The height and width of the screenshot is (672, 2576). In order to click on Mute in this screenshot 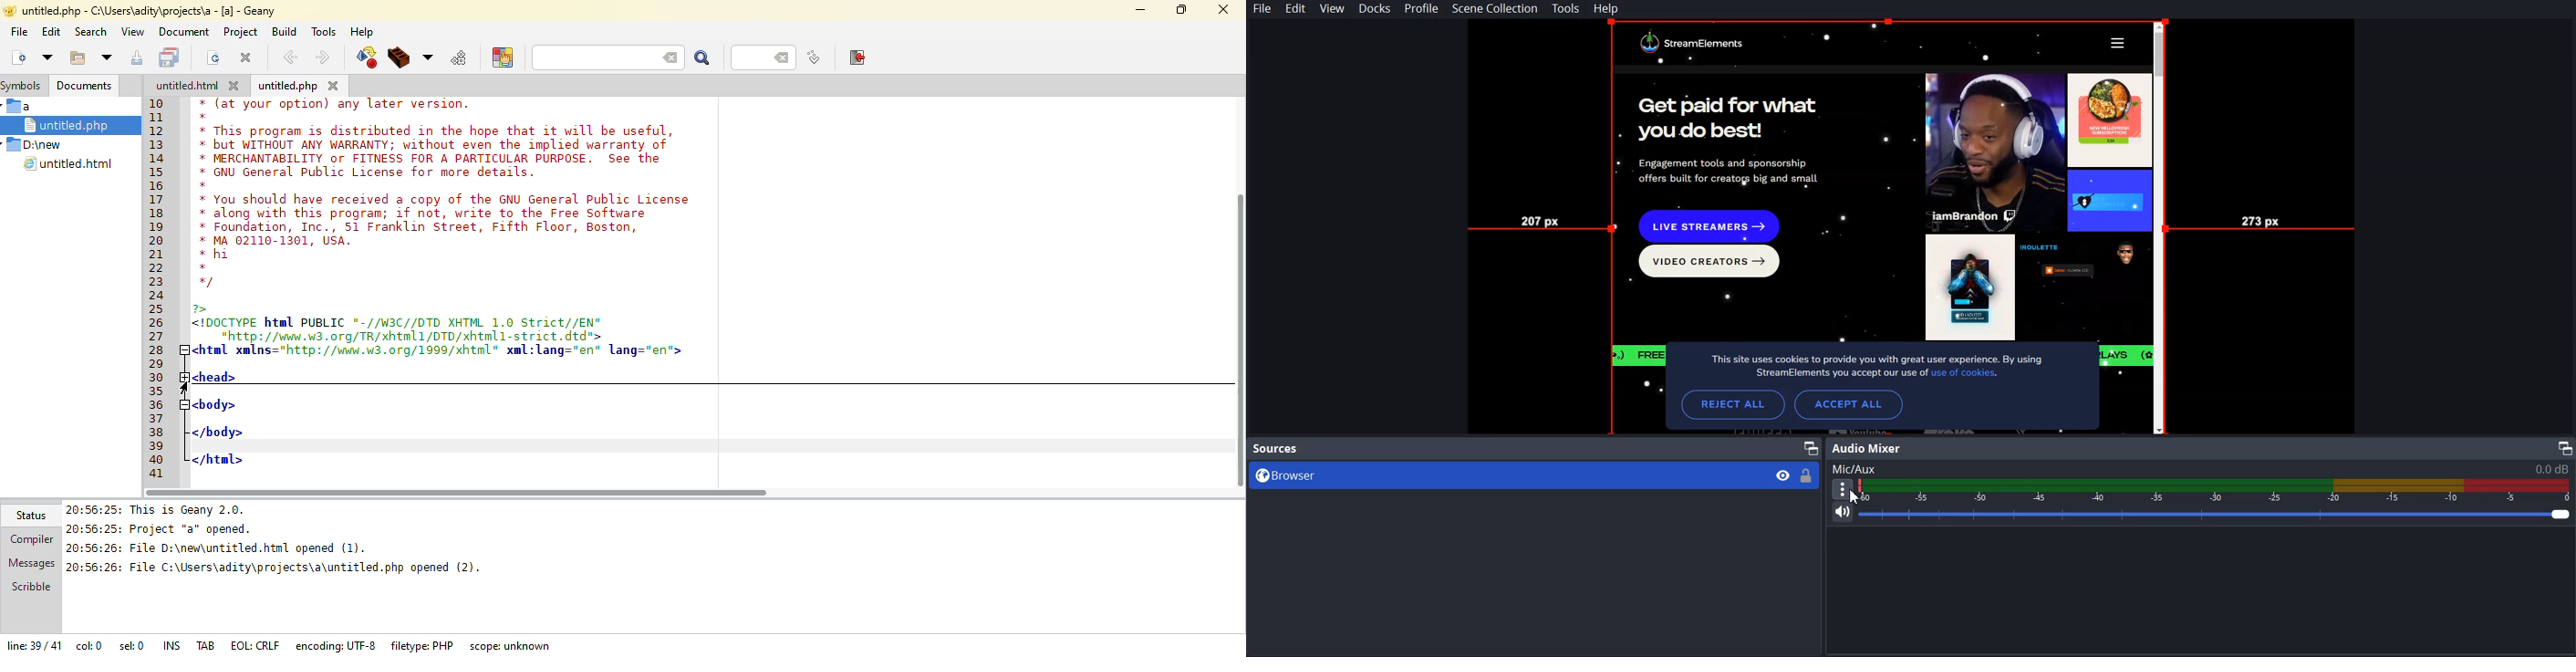, I will do `click(1843, 512)`.